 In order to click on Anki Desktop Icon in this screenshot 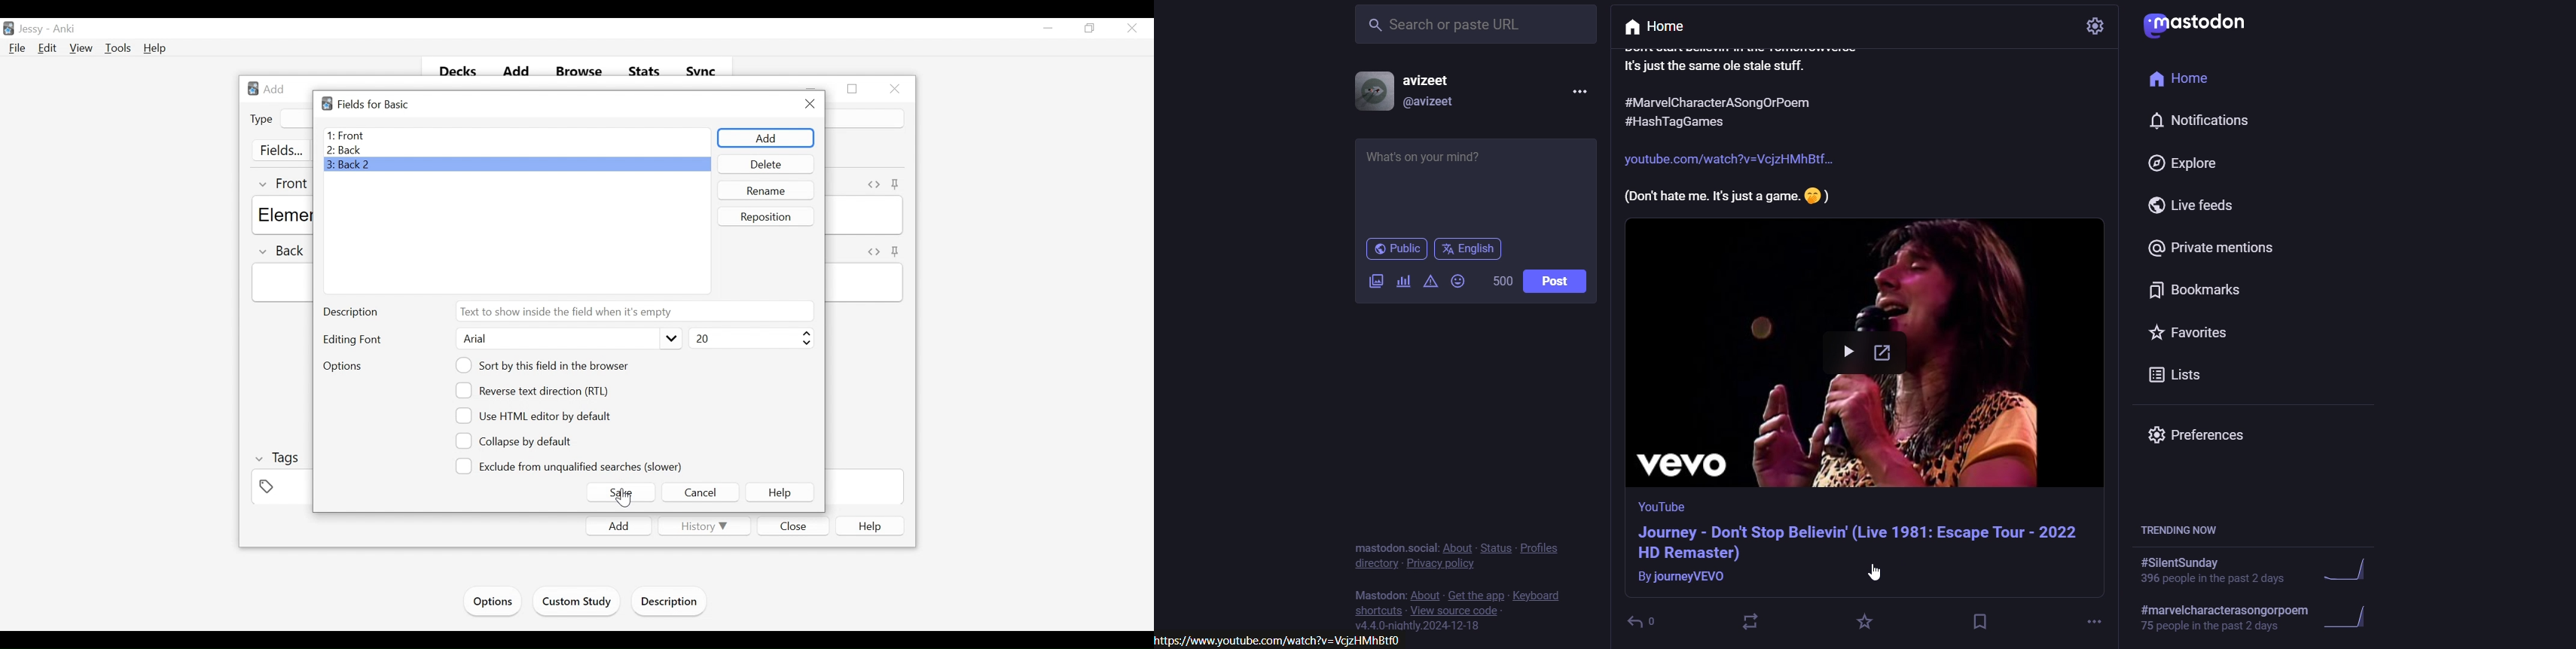, I will do `click(8, 29)`.